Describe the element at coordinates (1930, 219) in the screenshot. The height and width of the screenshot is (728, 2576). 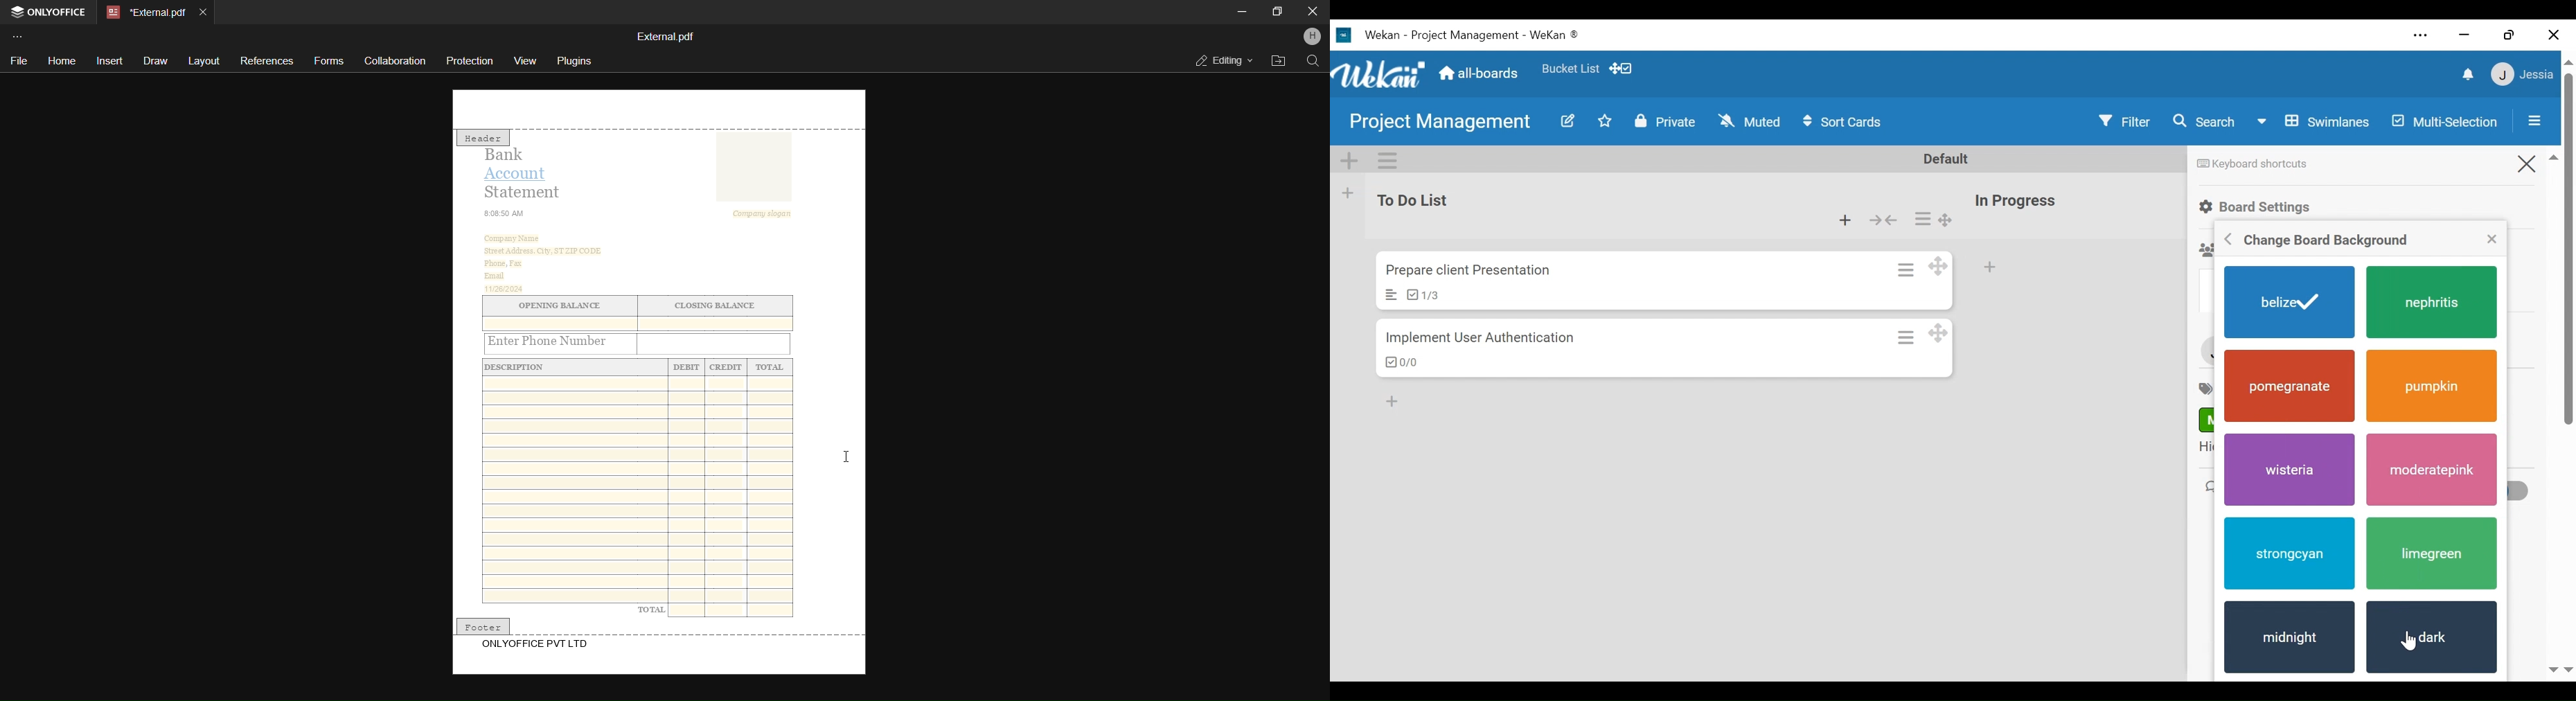
I see `Card actions` at that location.